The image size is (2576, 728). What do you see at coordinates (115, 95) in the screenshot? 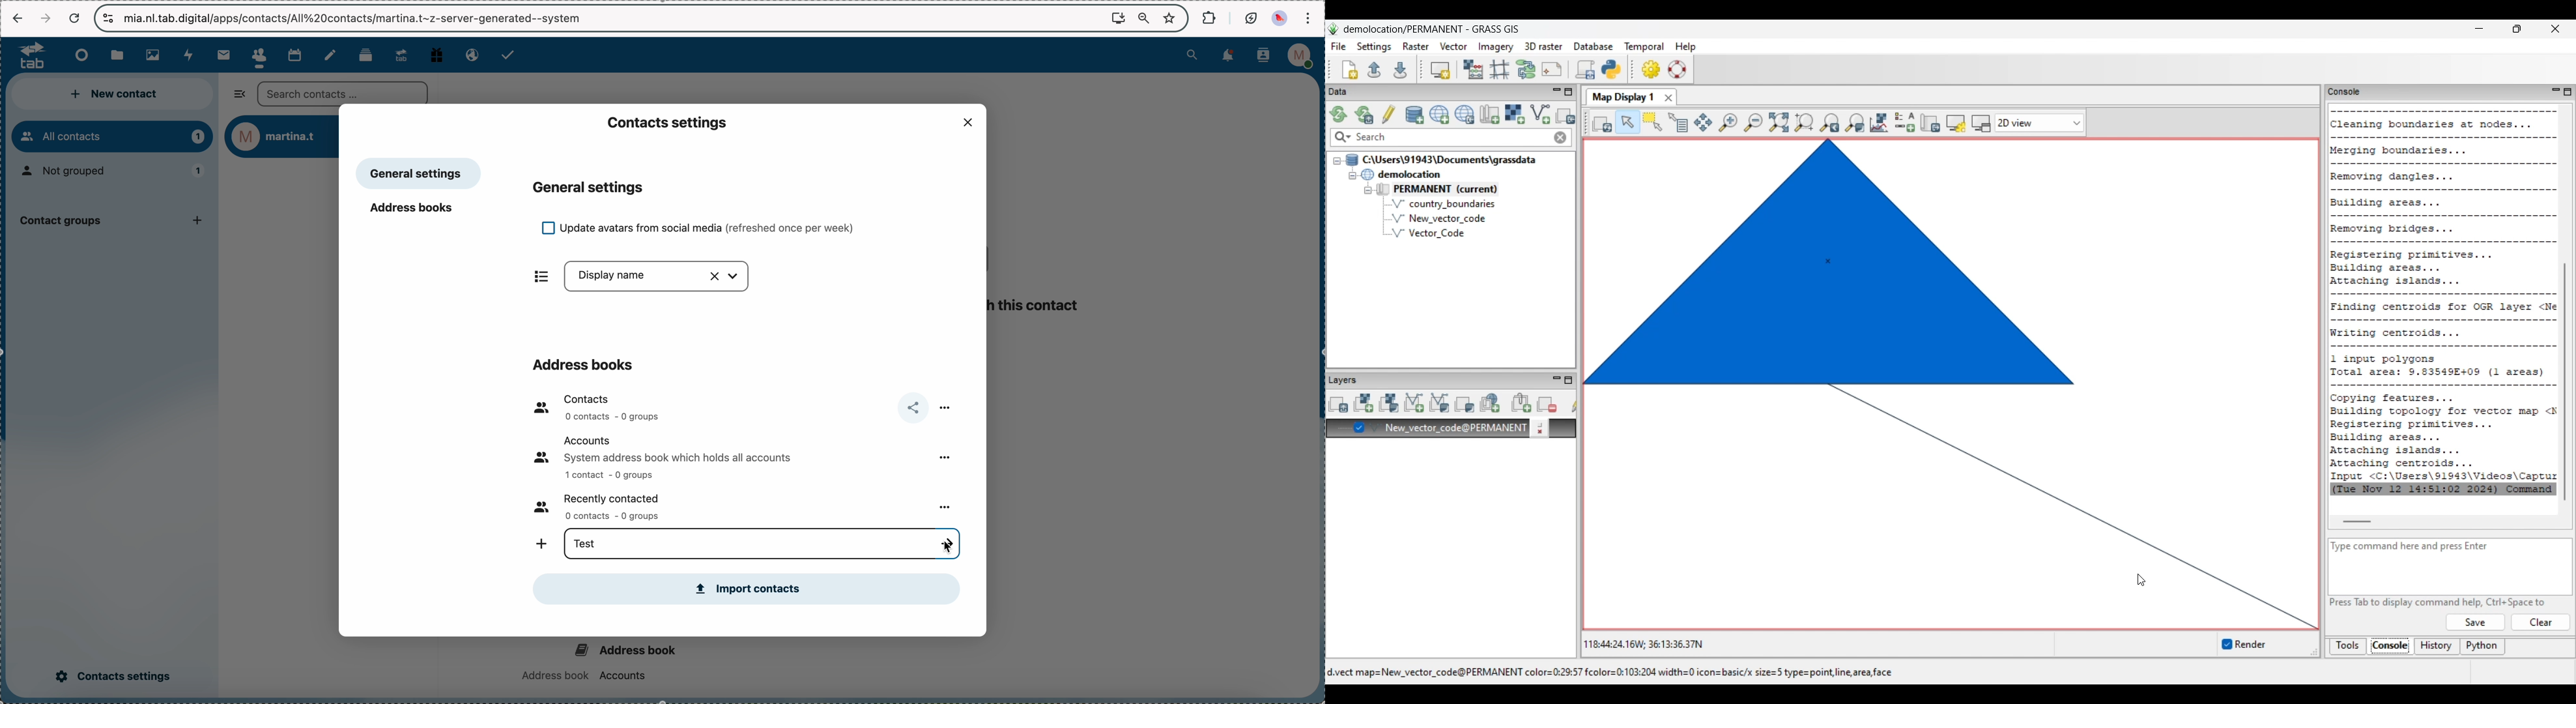
I see `new contact` at bounding box center [115, 95].